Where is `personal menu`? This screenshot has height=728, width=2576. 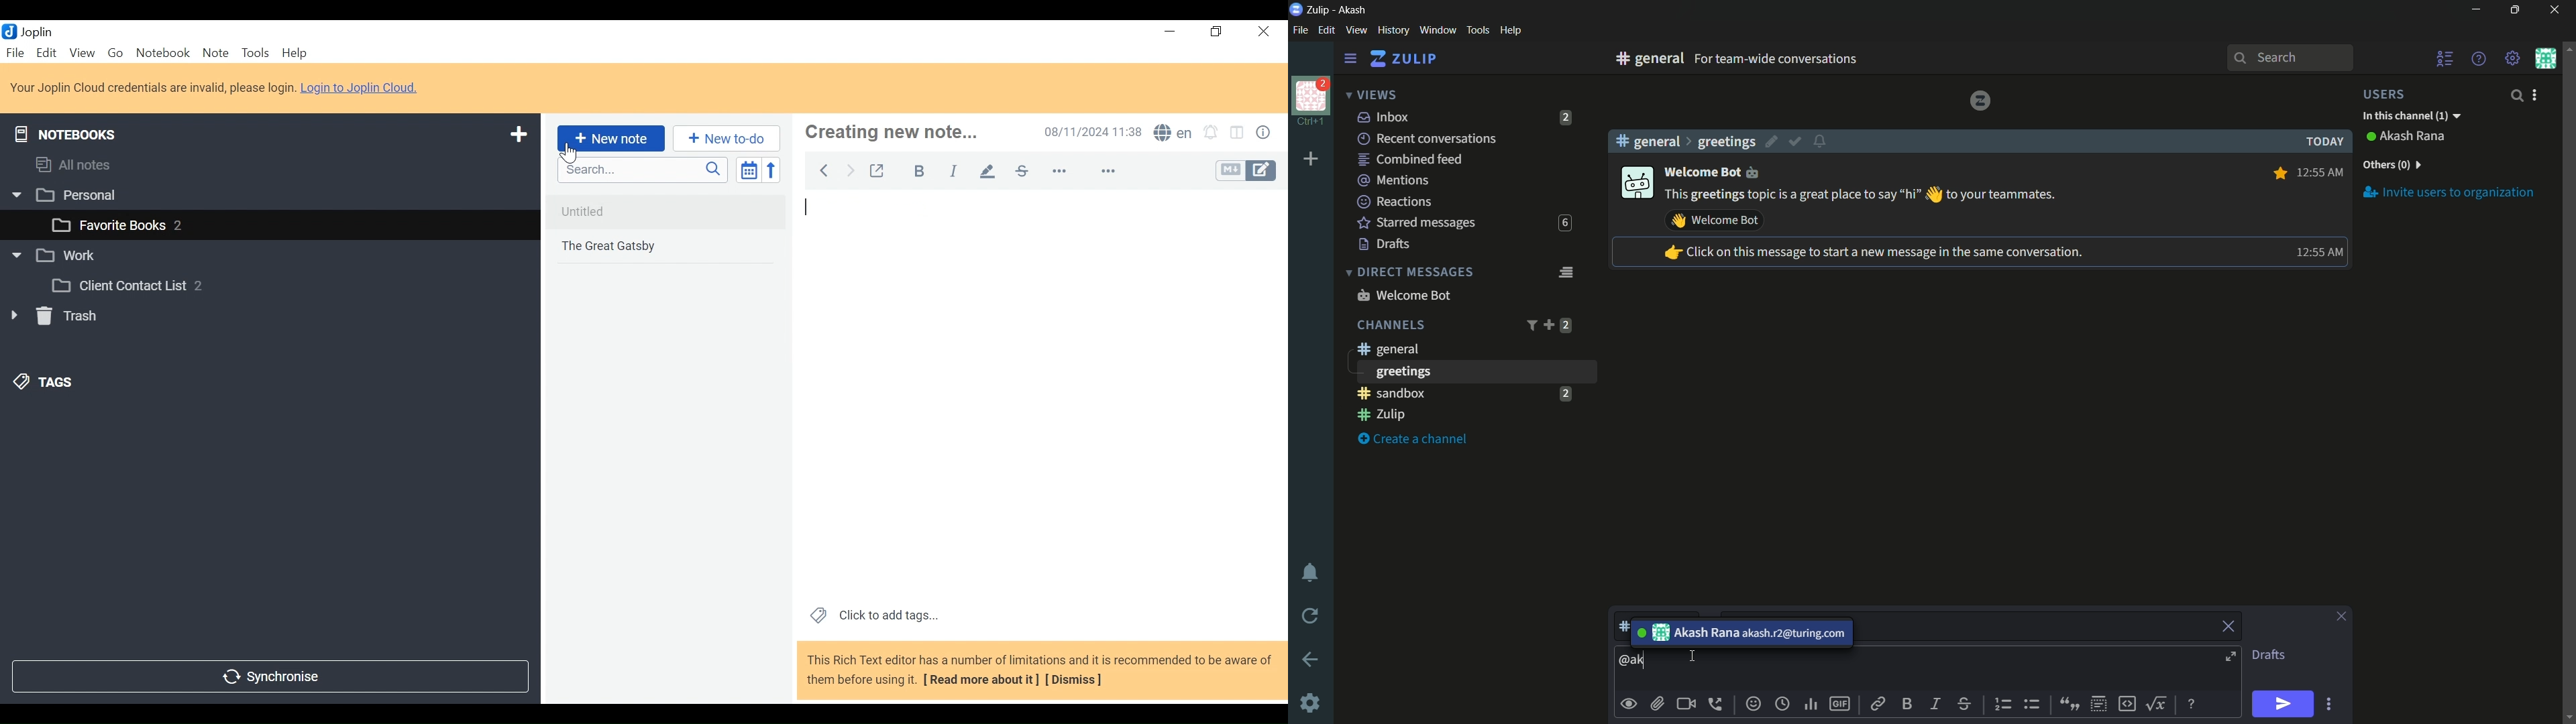 personal menu is located at coordinates (2545, 58).